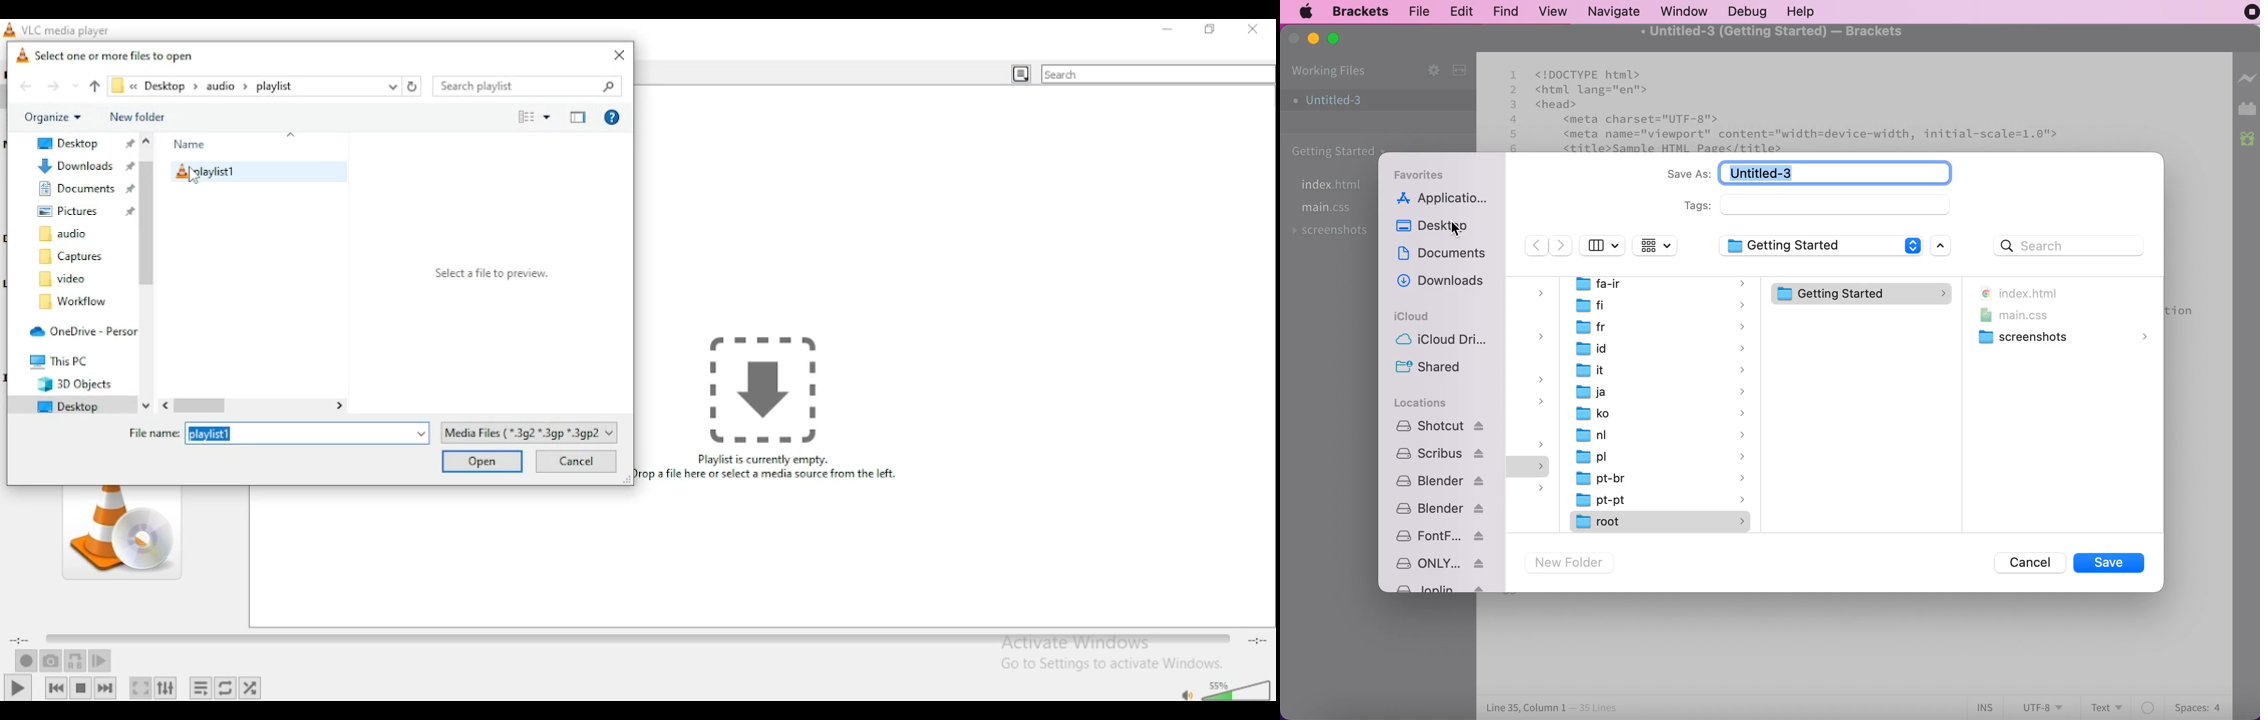 This screenshot has height=728, width=2268. I want to click on icloud, so click(1414, 316).